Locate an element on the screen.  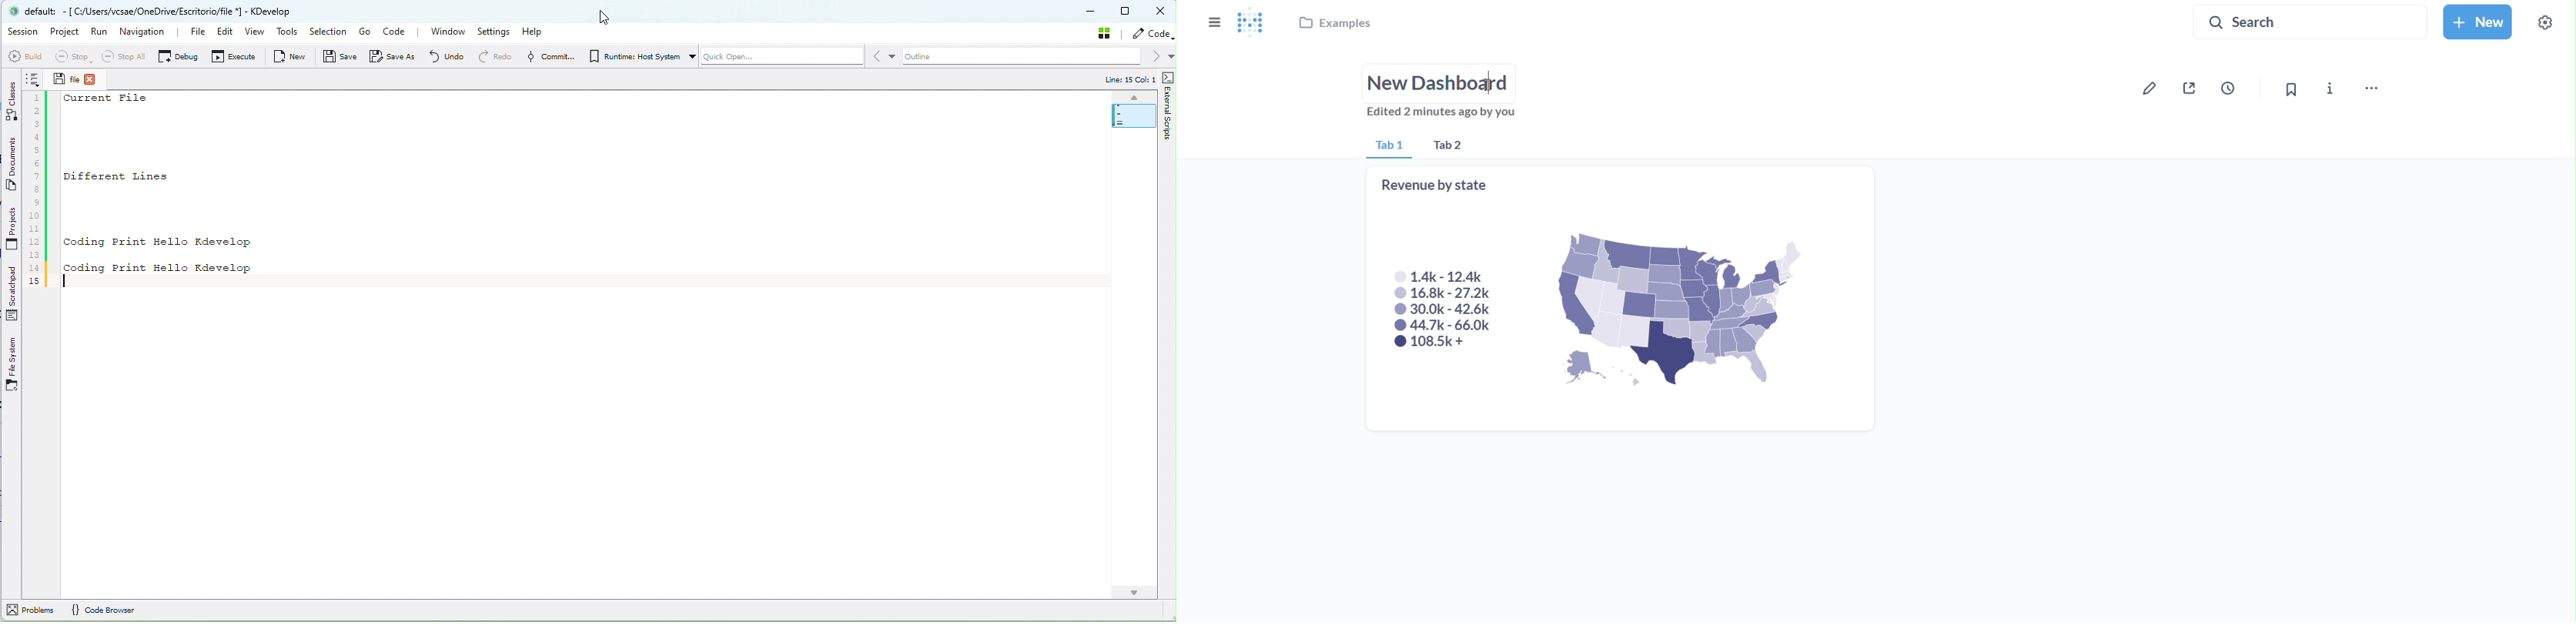
more info is located at coordinates (2331, 89).